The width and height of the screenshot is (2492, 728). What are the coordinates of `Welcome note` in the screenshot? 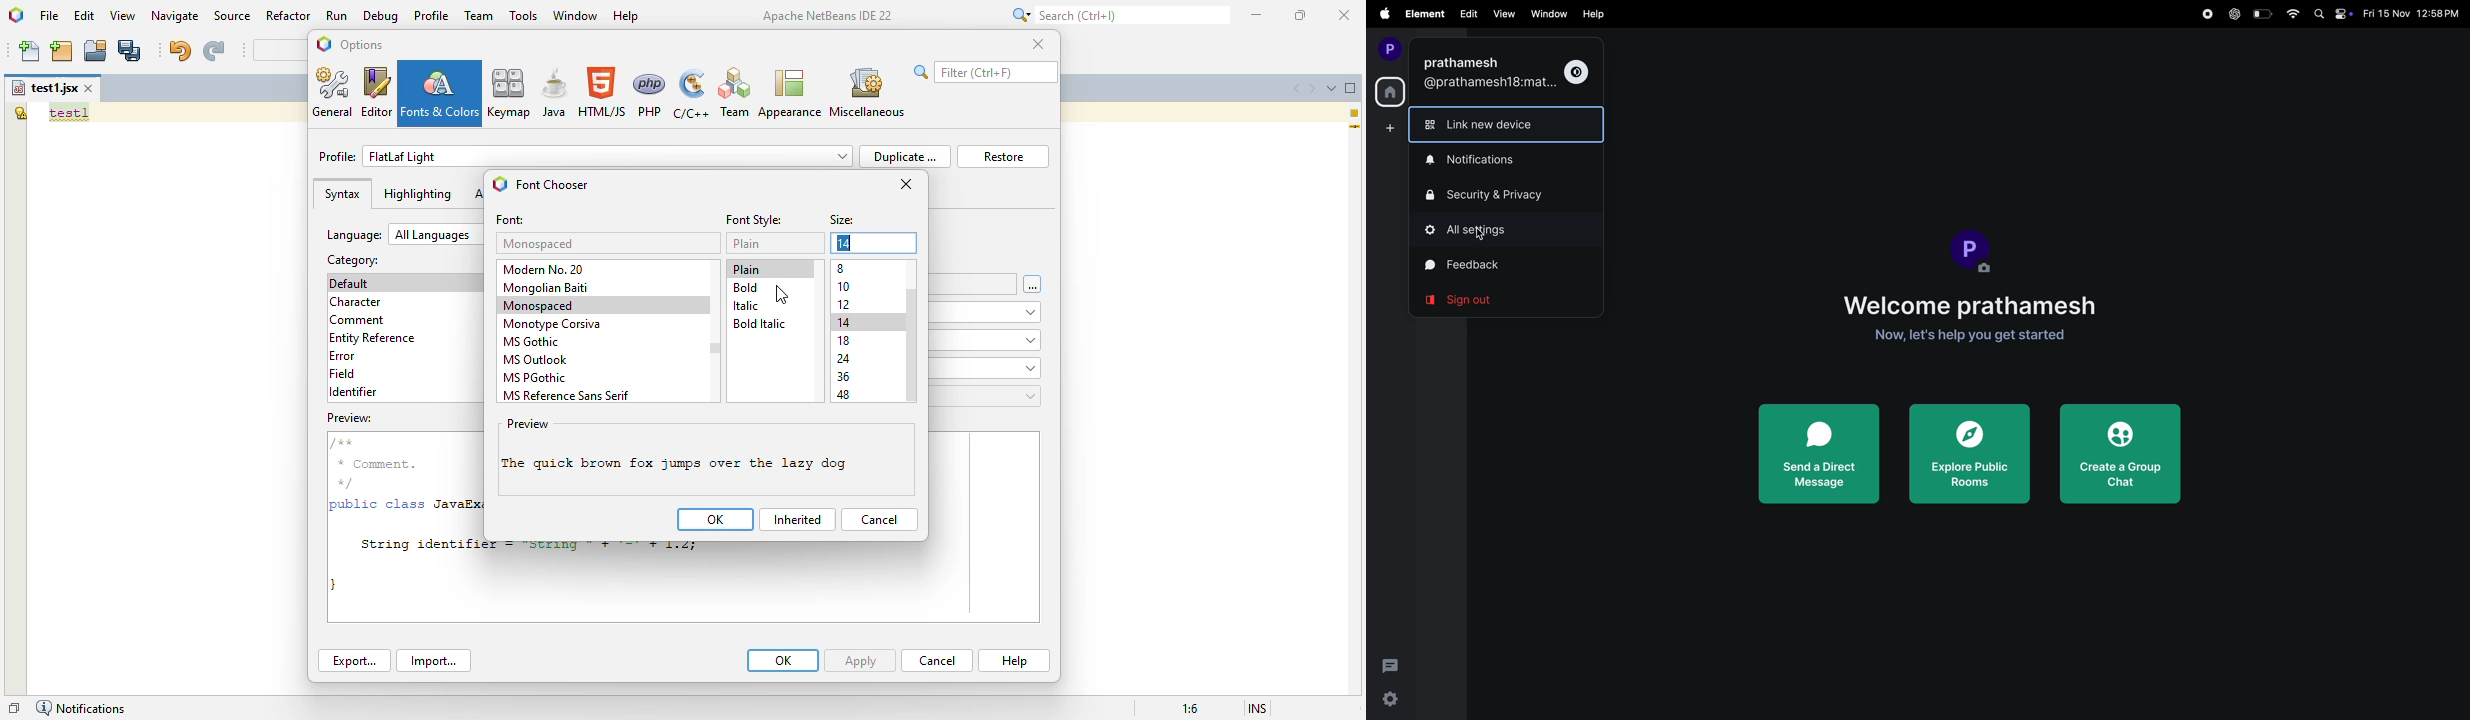 It's located at (1977, 308).